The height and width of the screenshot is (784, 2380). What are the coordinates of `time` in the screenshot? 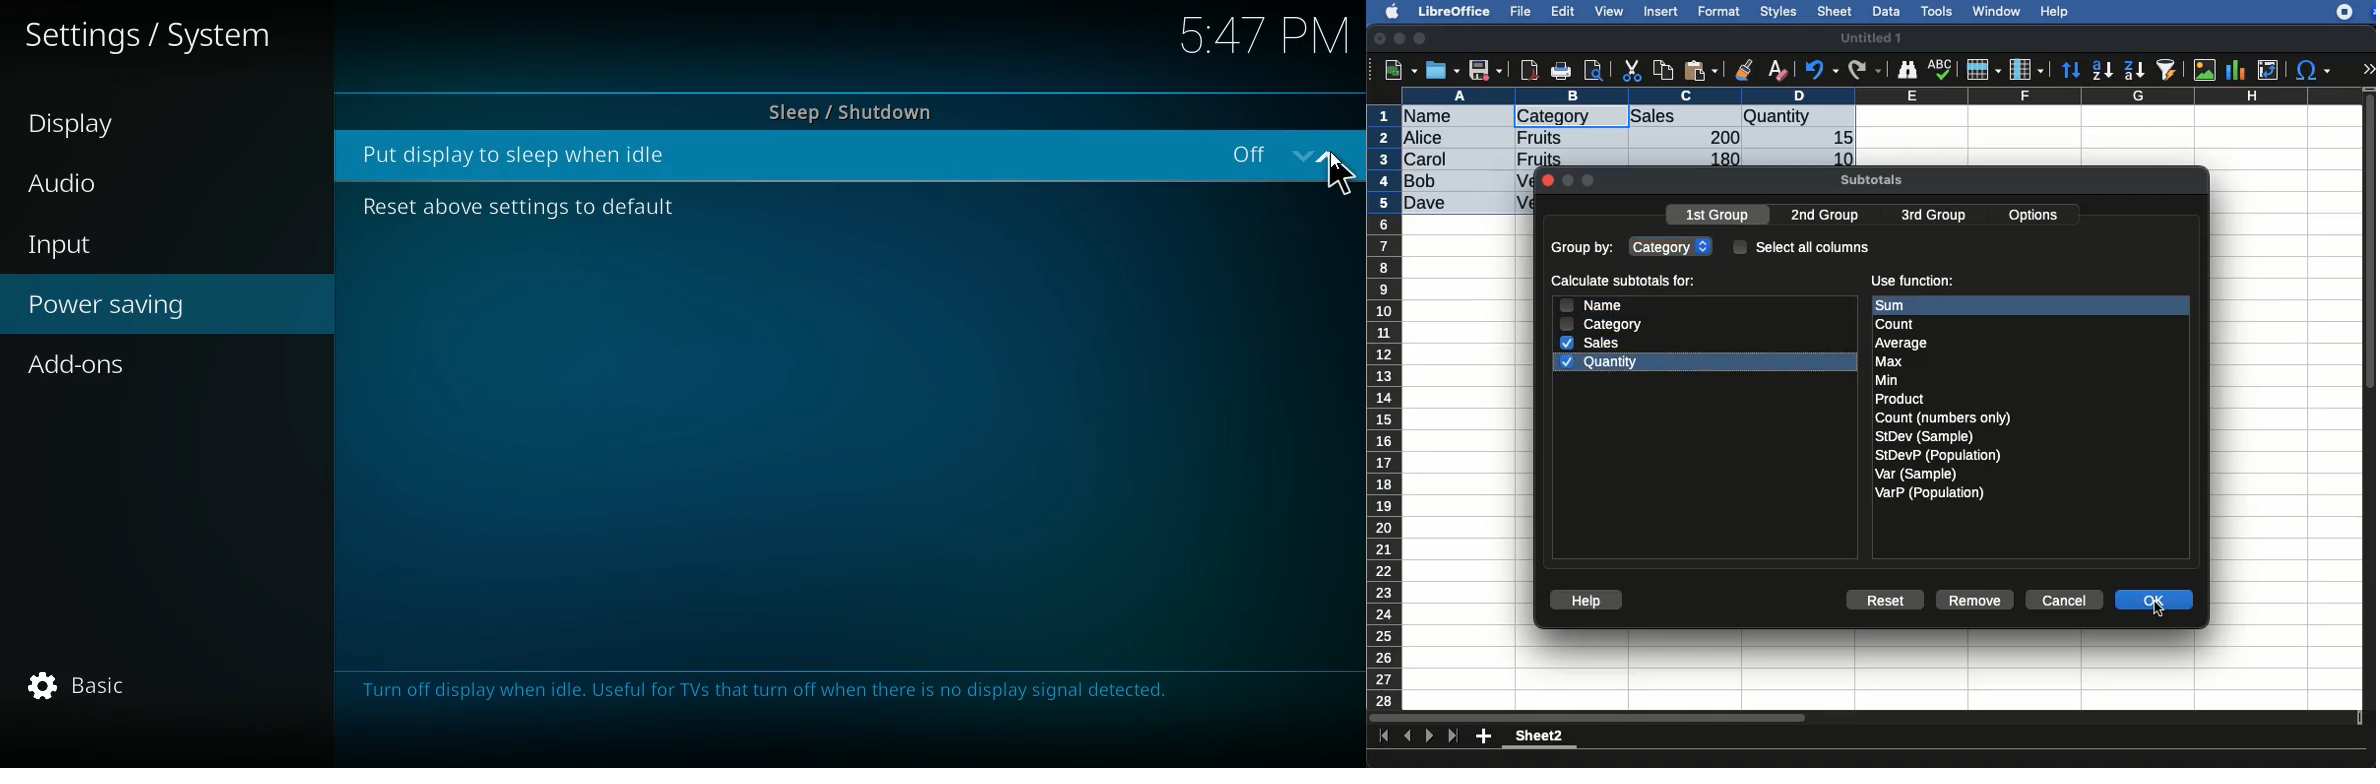 It's located at (1260, 39).